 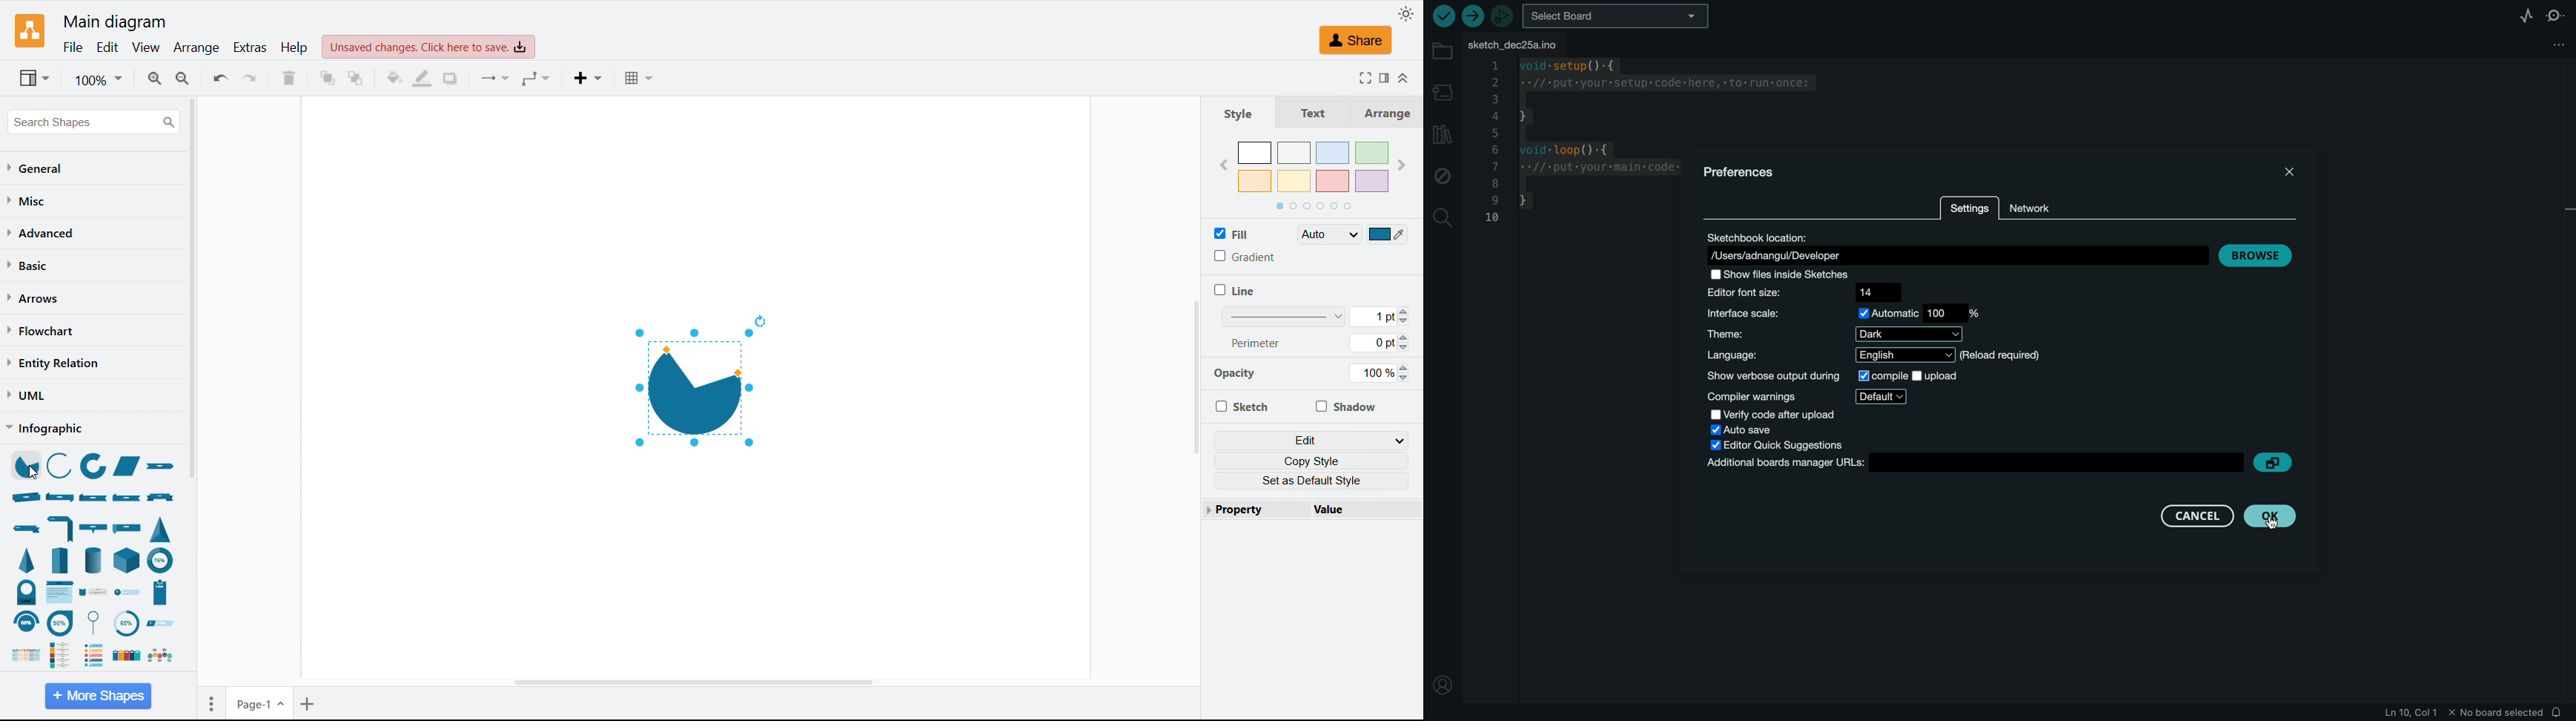 I want to click on location , so click(x=1958, y=246).